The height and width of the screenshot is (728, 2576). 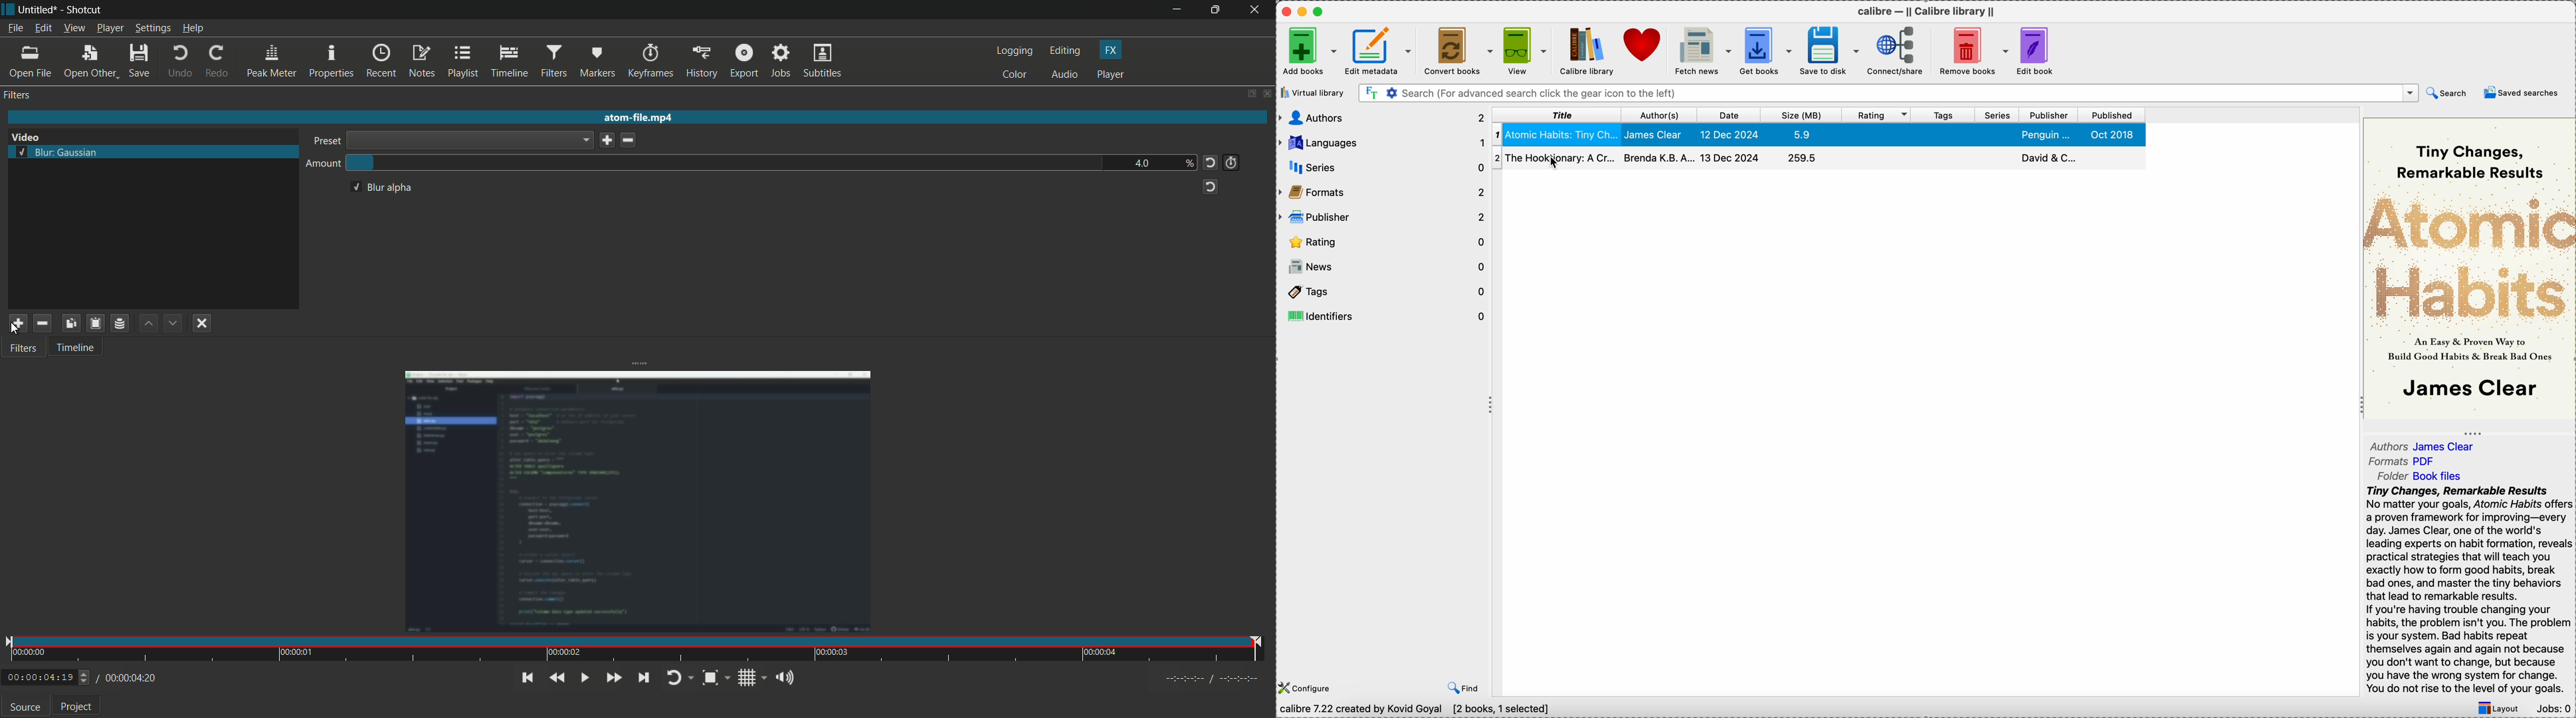 What do you see at coordinates (607, 140) in the screenshot?
I see `save` at bounding box center [607, 140].